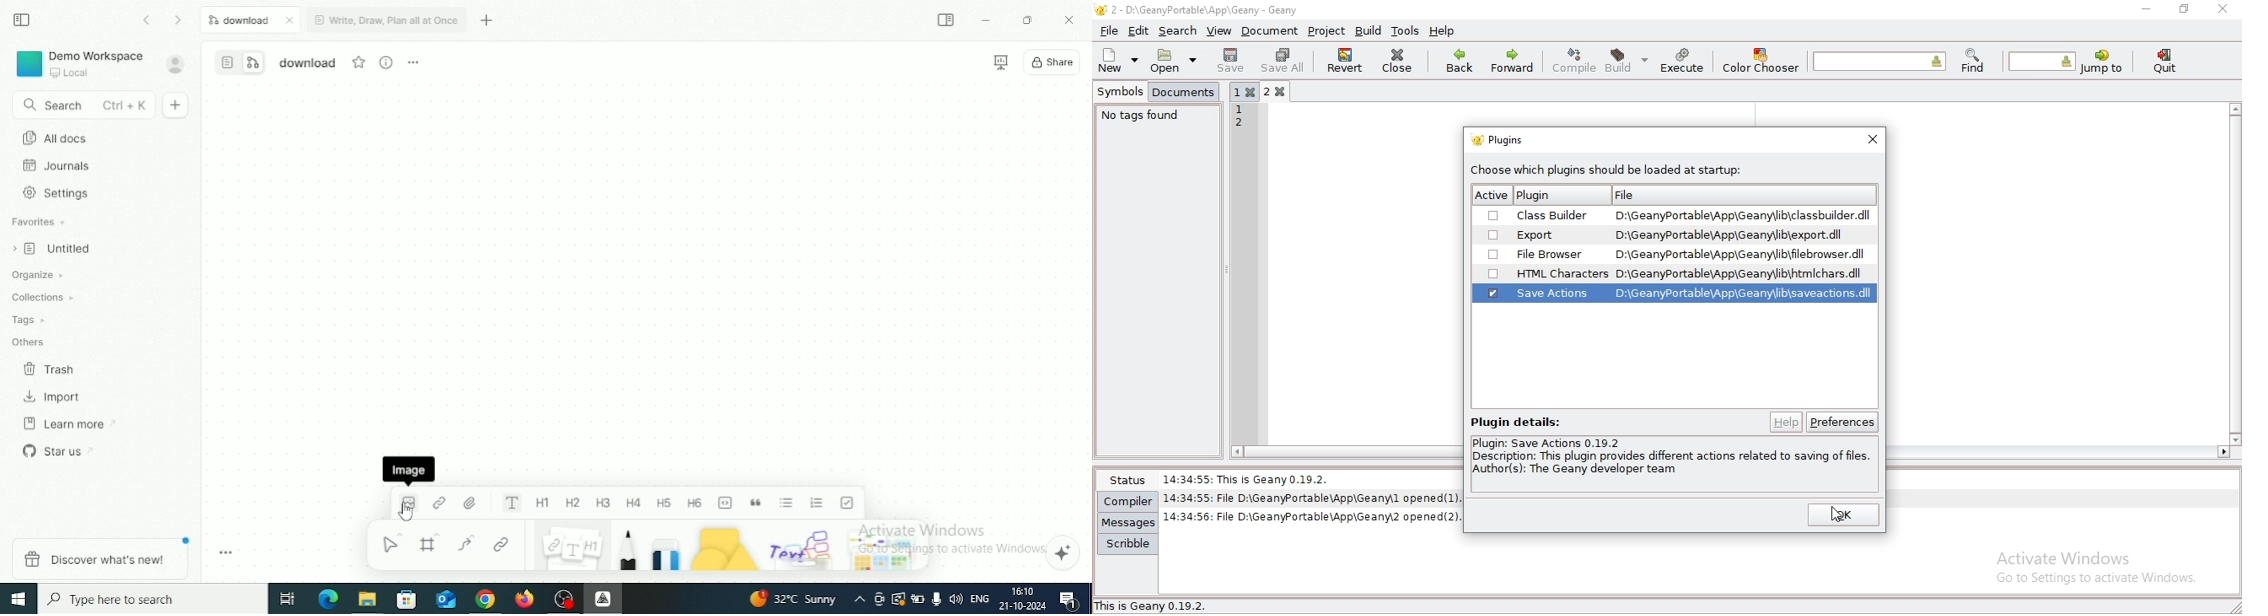 This screenshot has width=2268, height=616. What do you see at coordinates (1001, 63) in the screenshot?
I see `Presentation` at bounding box center [1001, 63].